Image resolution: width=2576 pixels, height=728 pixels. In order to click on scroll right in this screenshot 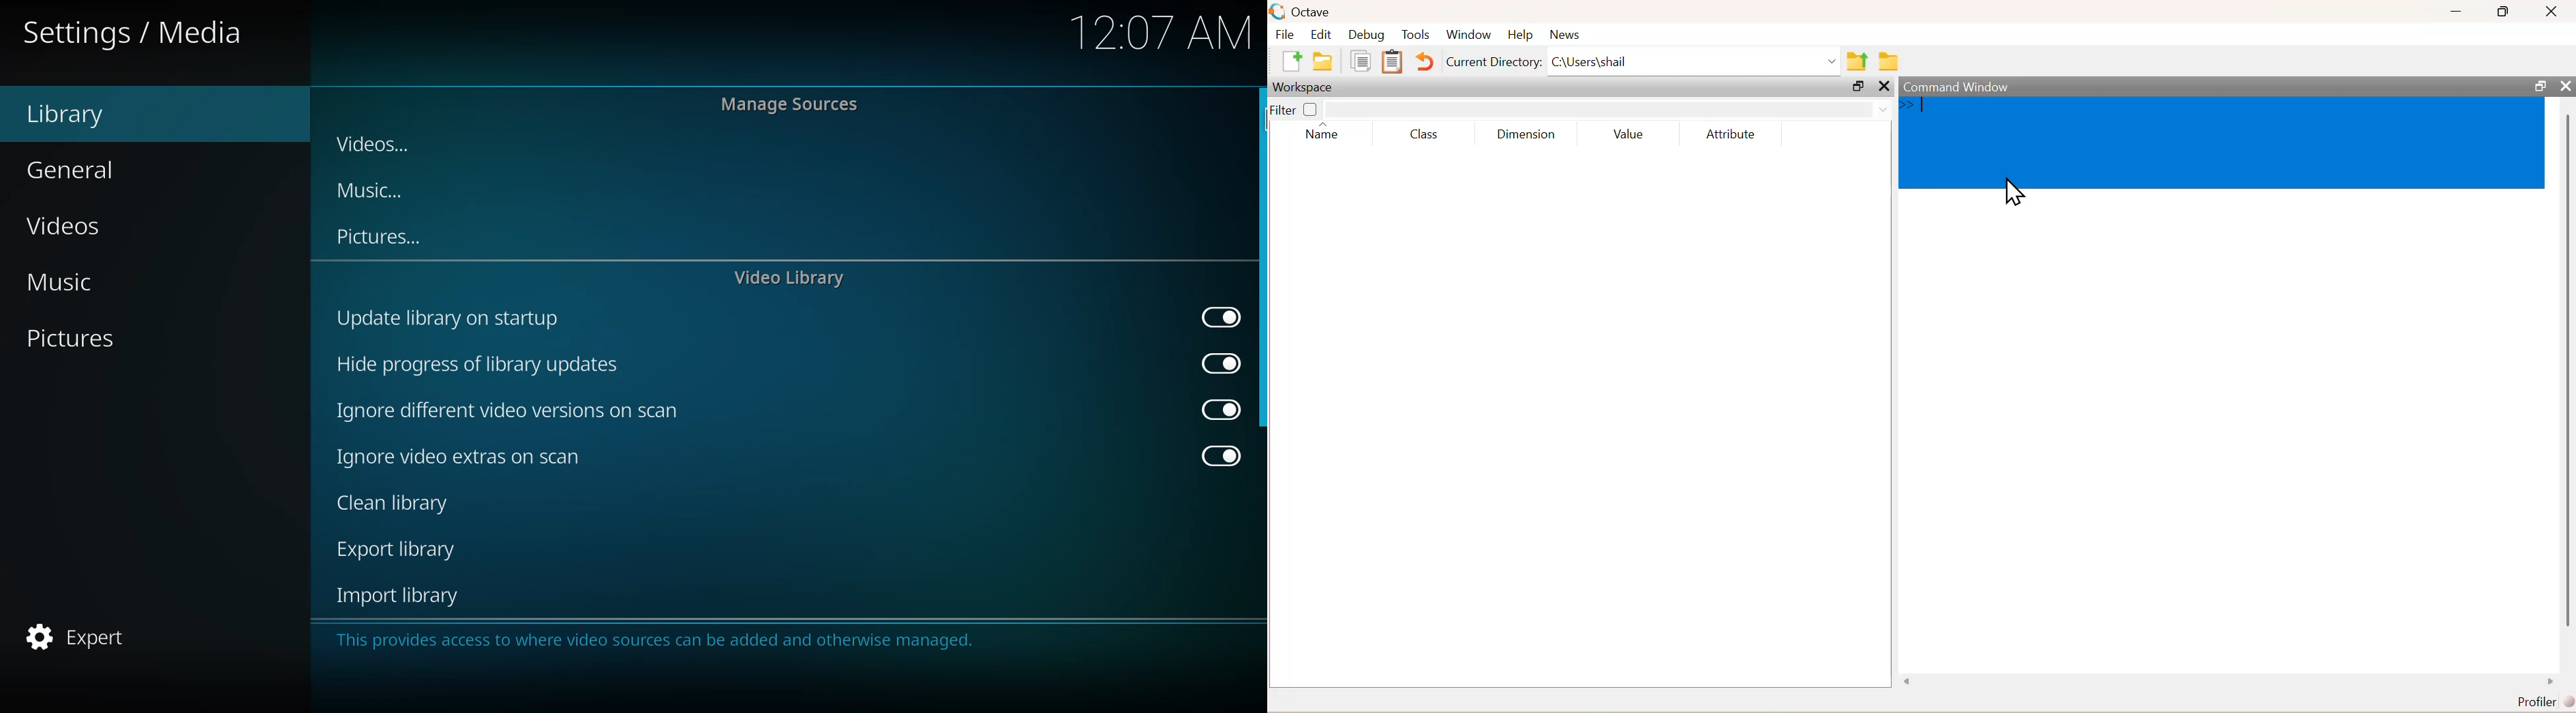, I will do `click(2551, 682)`.